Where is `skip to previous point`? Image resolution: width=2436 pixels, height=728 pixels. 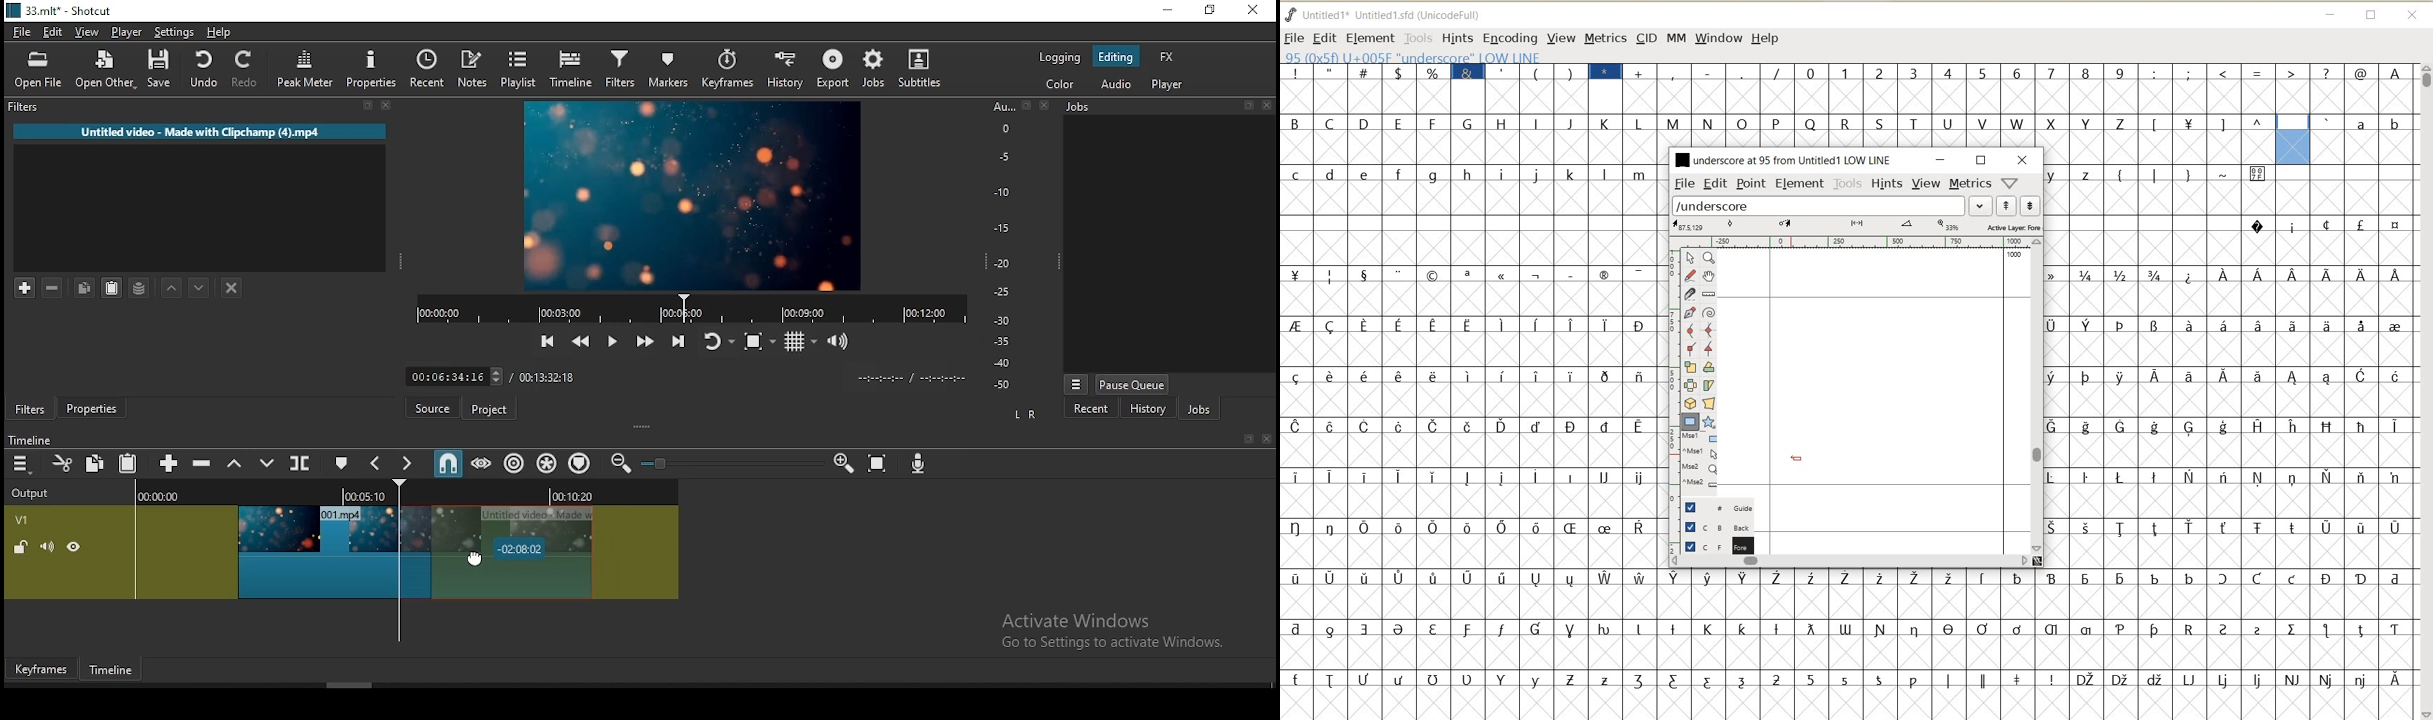
skip to previous point is located at coordinates (545, 342).